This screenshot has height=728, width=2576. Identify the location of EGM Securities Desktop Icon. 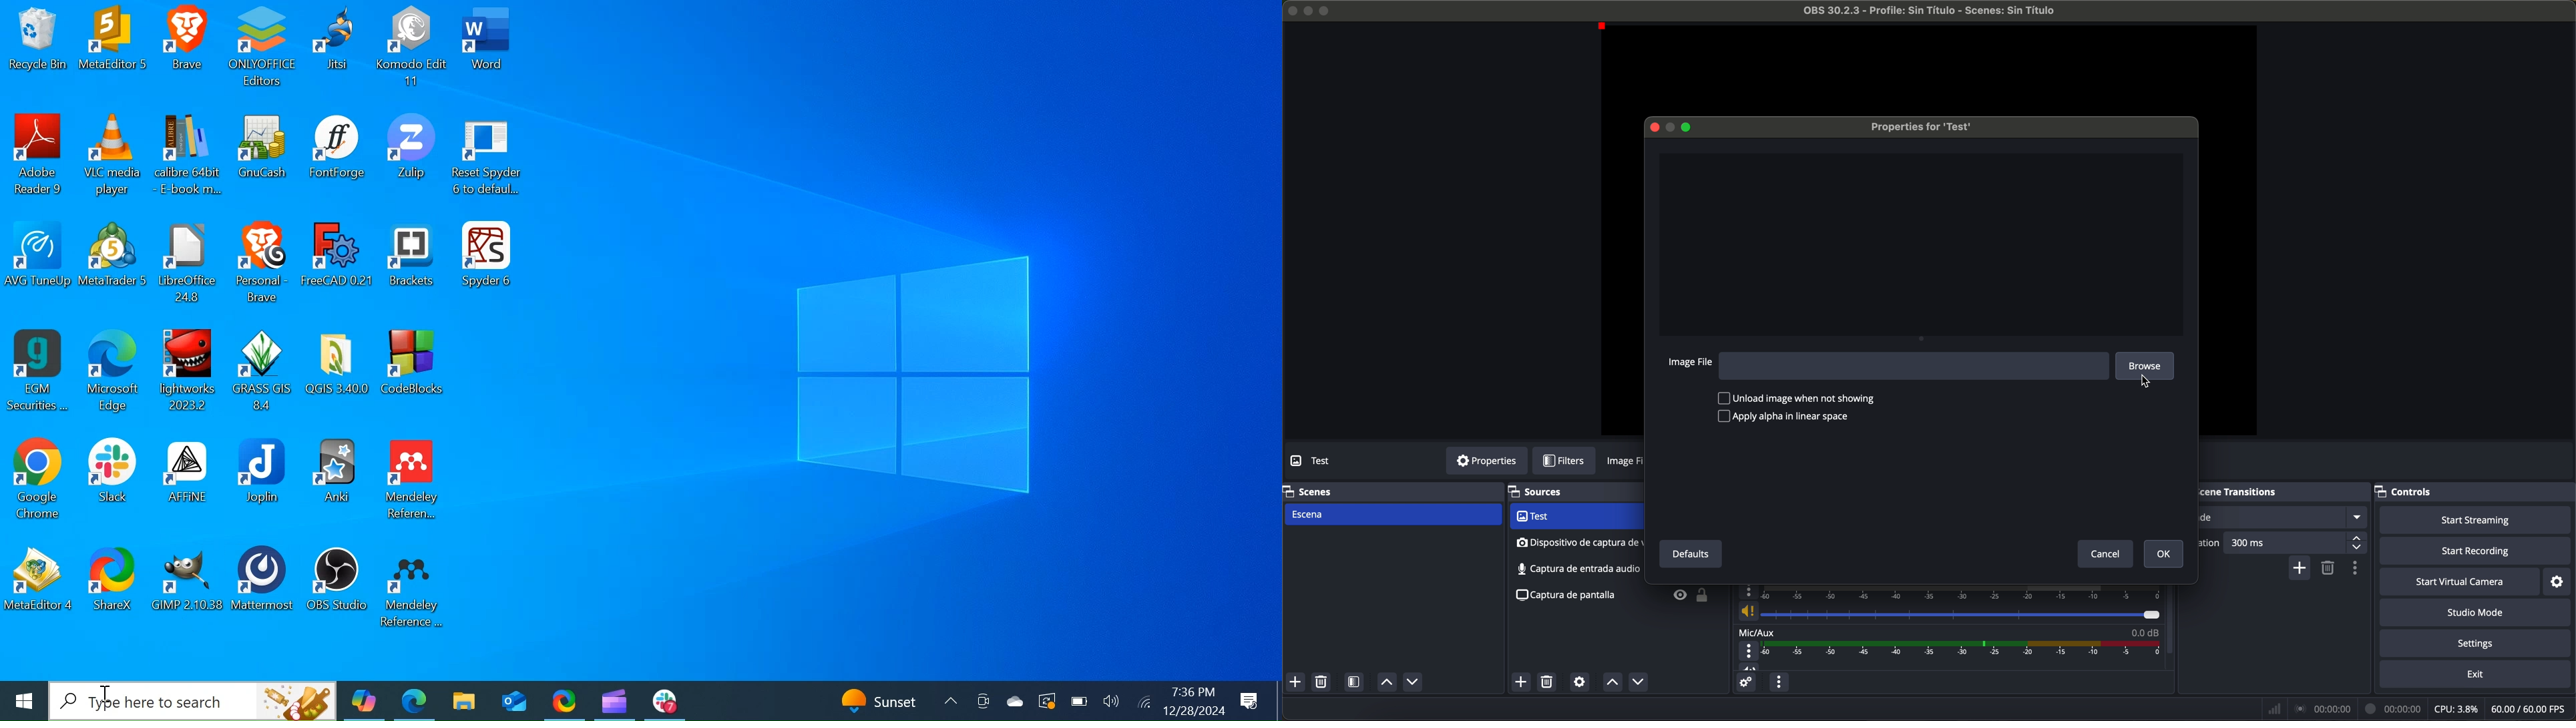
(38, 373).